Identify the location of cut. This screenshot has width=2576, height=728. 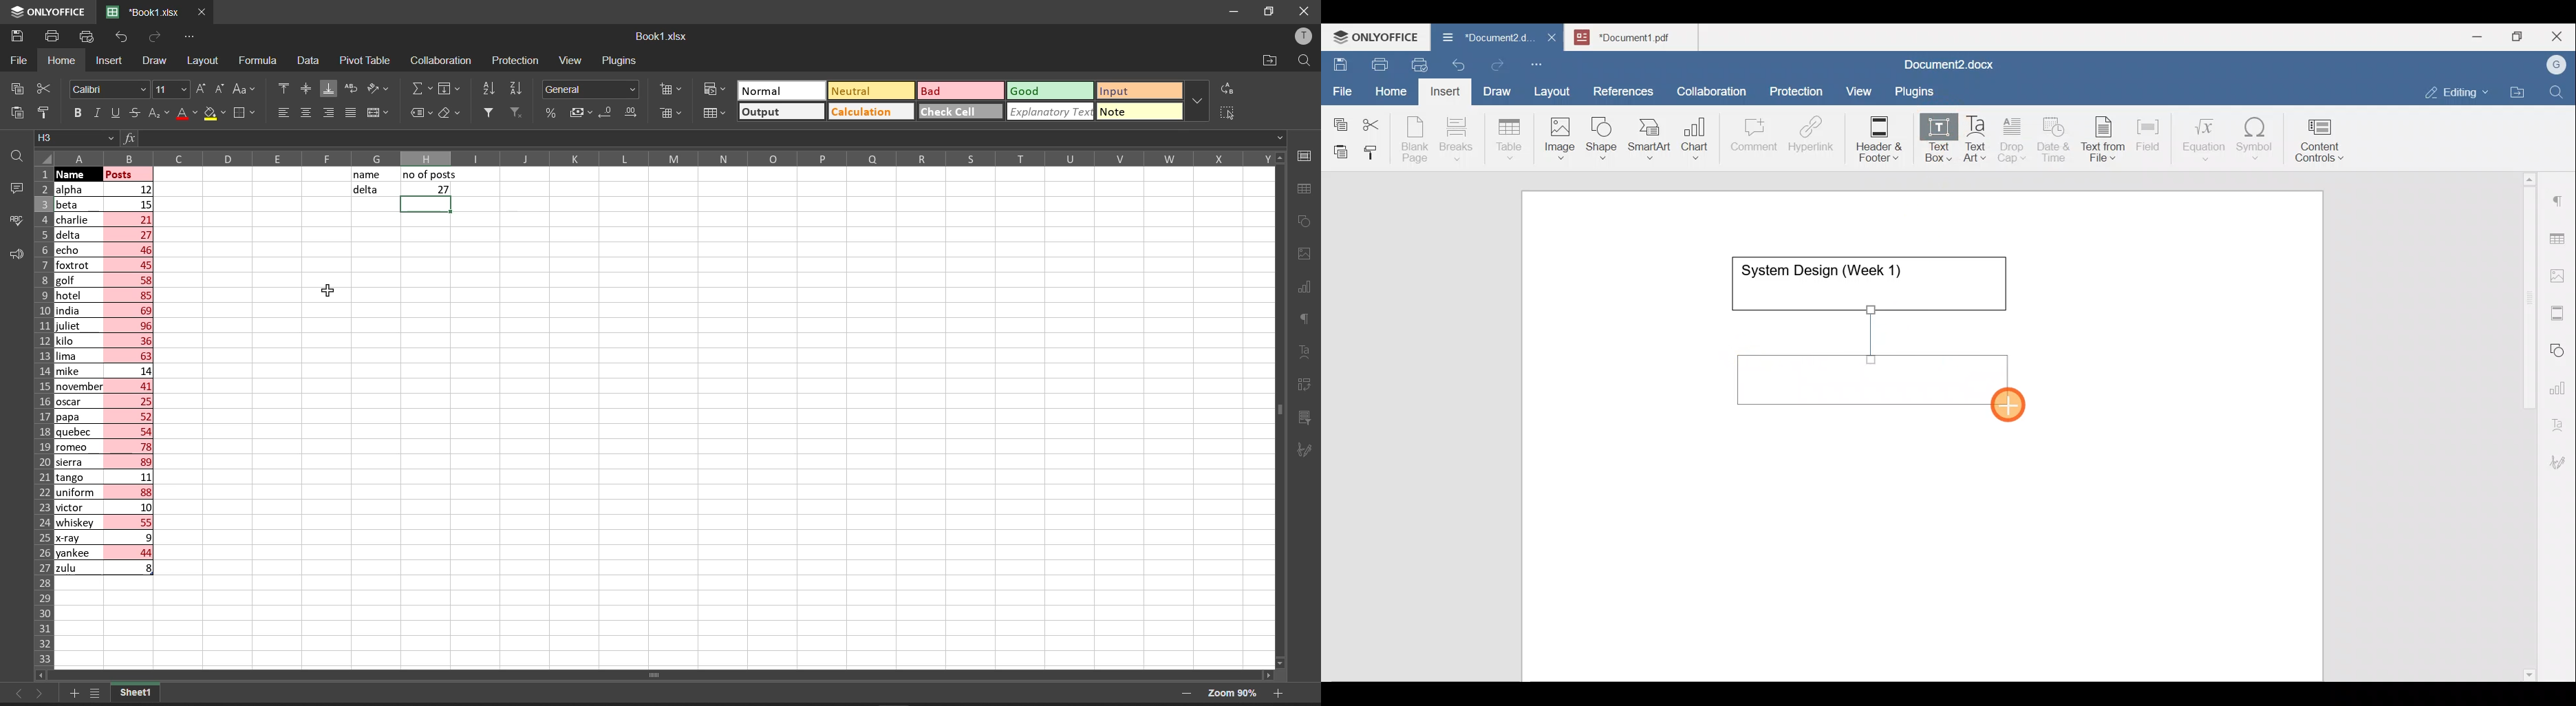
(45, 86).